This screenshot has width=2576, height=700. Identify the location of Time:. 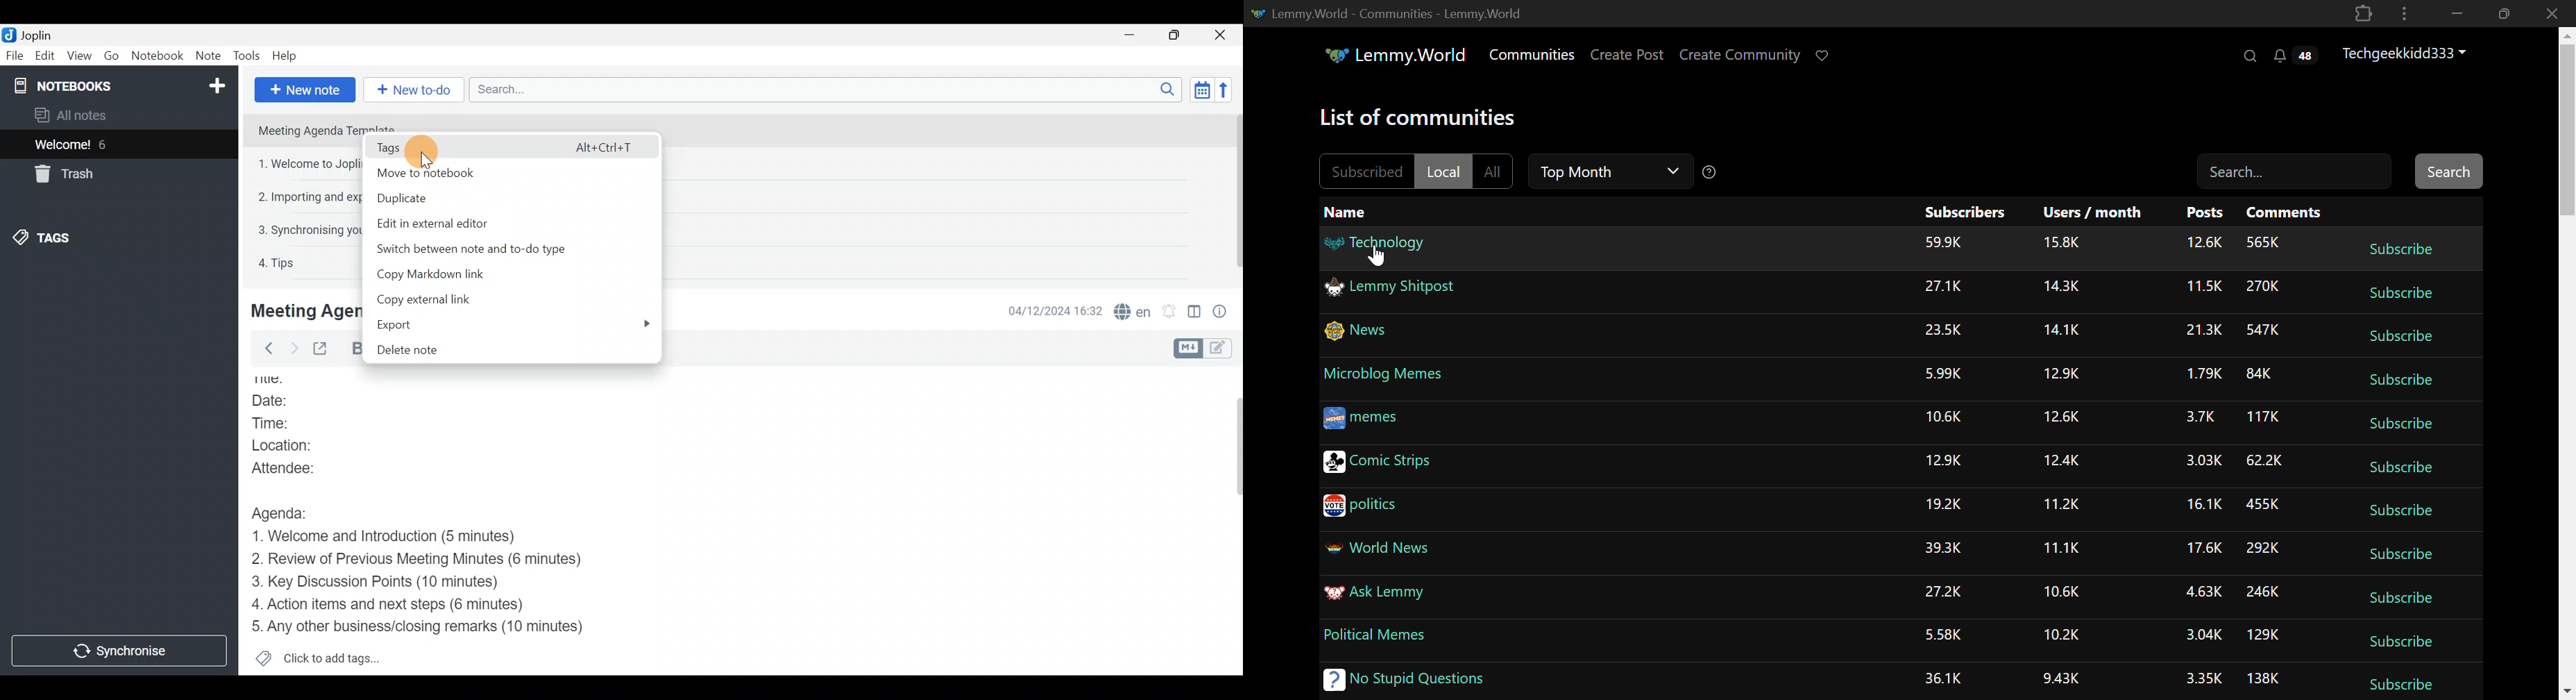
(277, 423).